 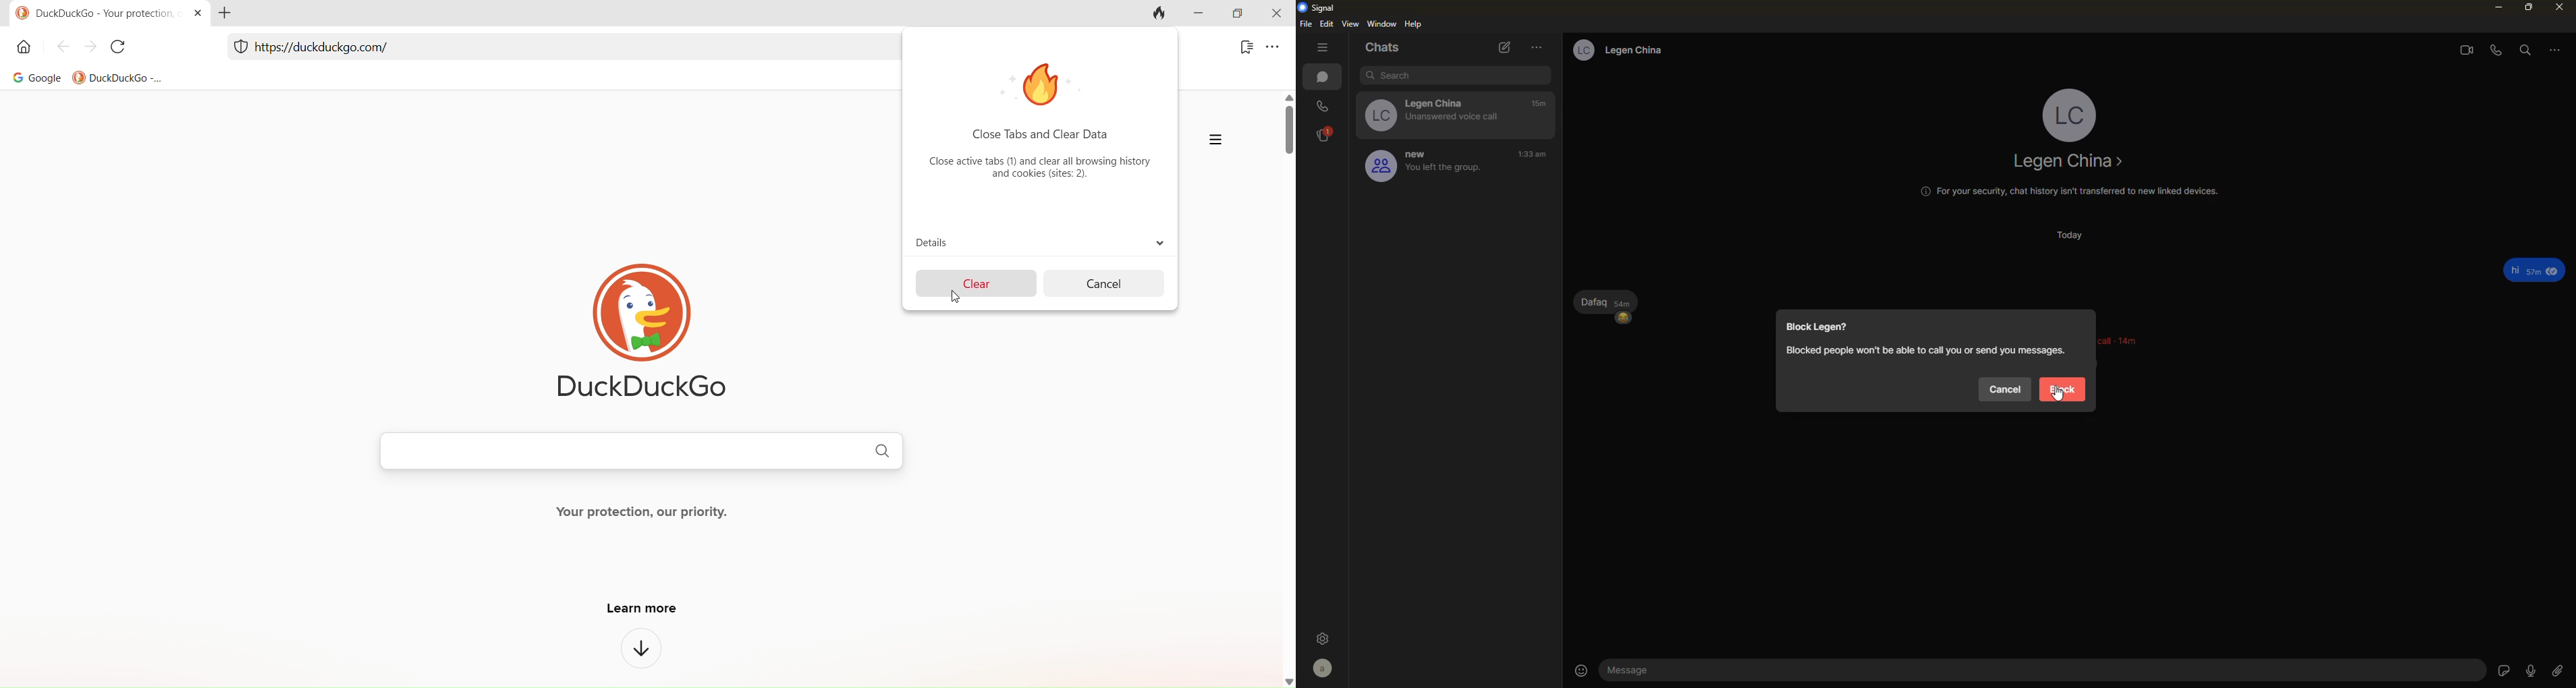 What do you see at coordinates (2531, 670) in the screenshot?
I see `record` at bounding box center [2531, 670].